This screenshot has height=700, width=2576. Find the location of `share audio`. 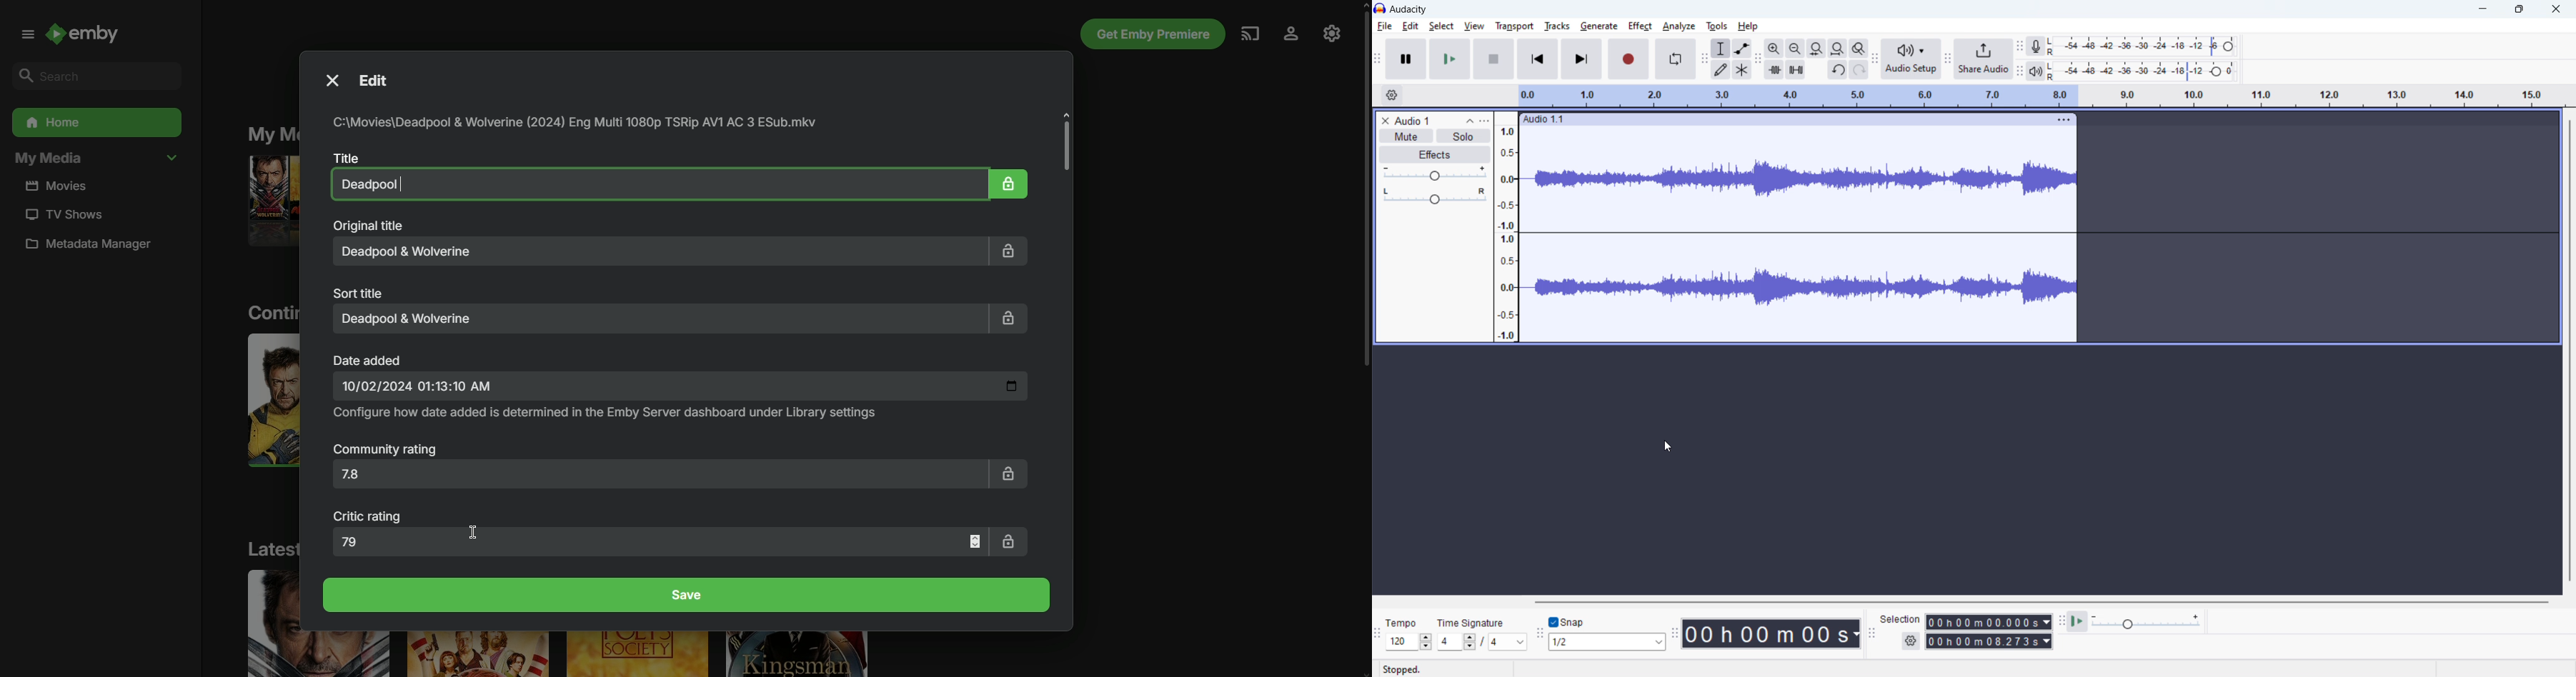

share audio is located at coordinates (1984, 59).